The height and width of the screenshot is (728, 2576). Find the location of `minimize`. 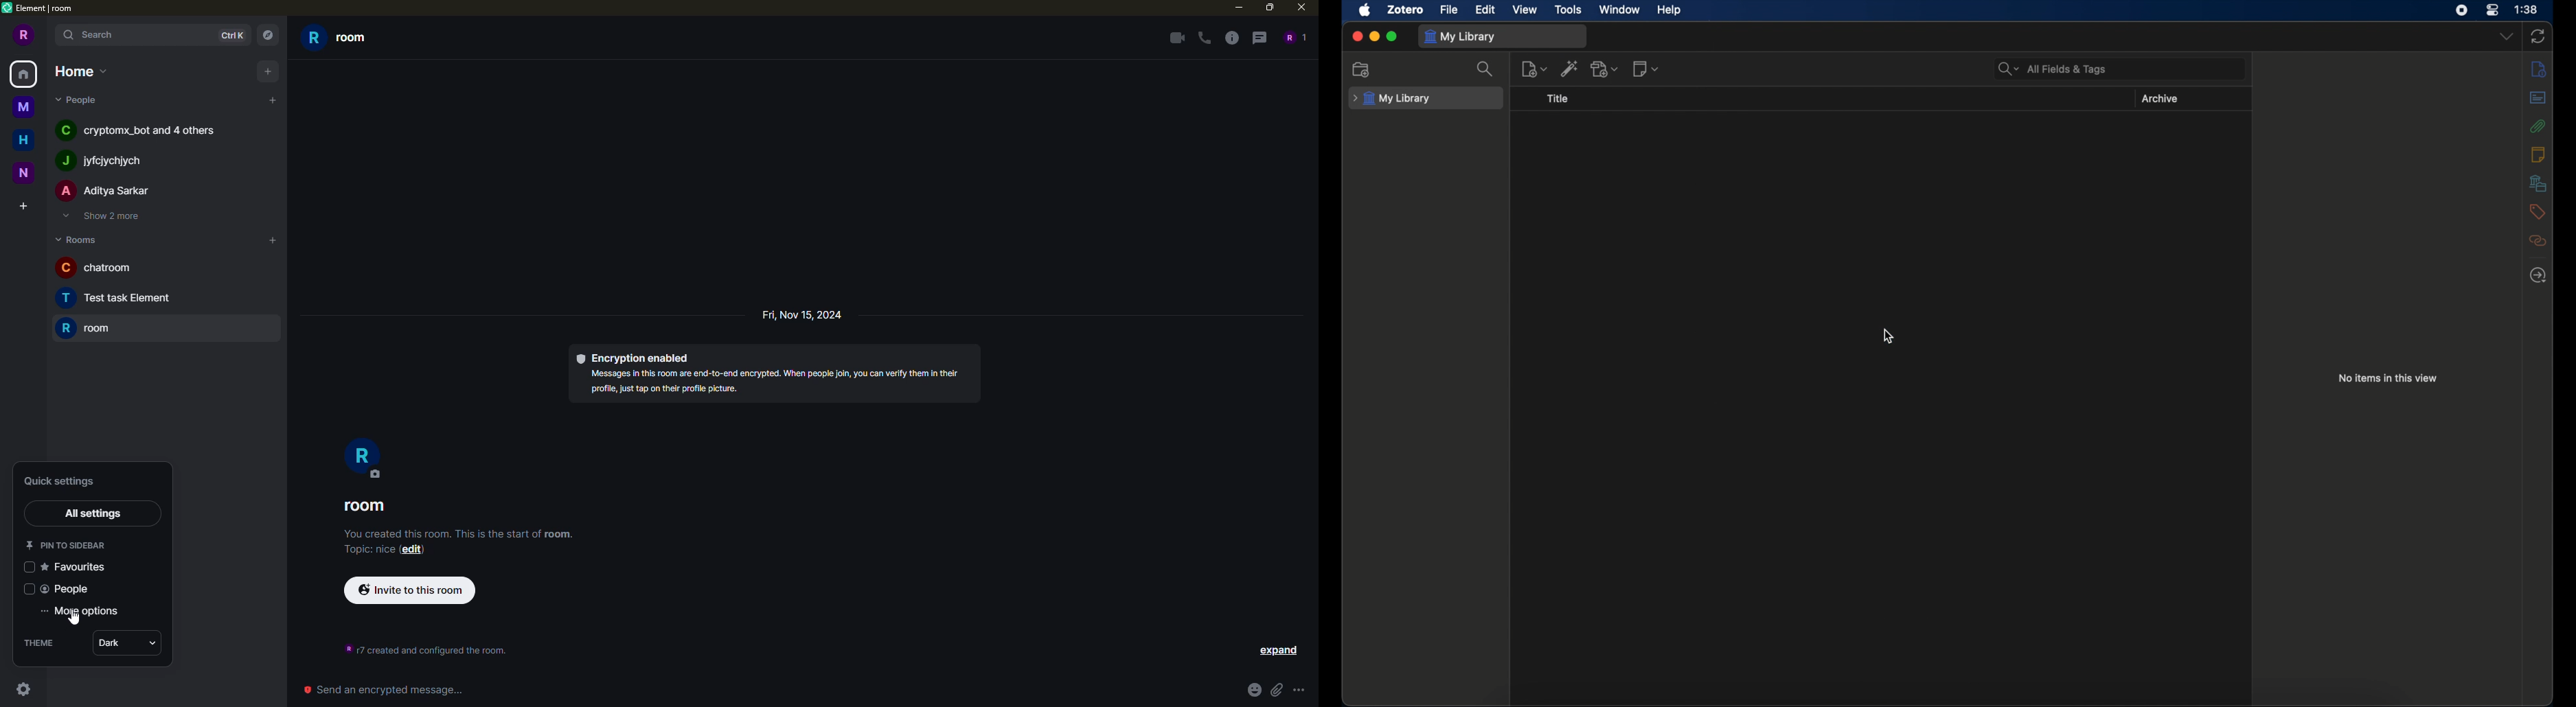

minimize is located at coordinates (1374, 37).